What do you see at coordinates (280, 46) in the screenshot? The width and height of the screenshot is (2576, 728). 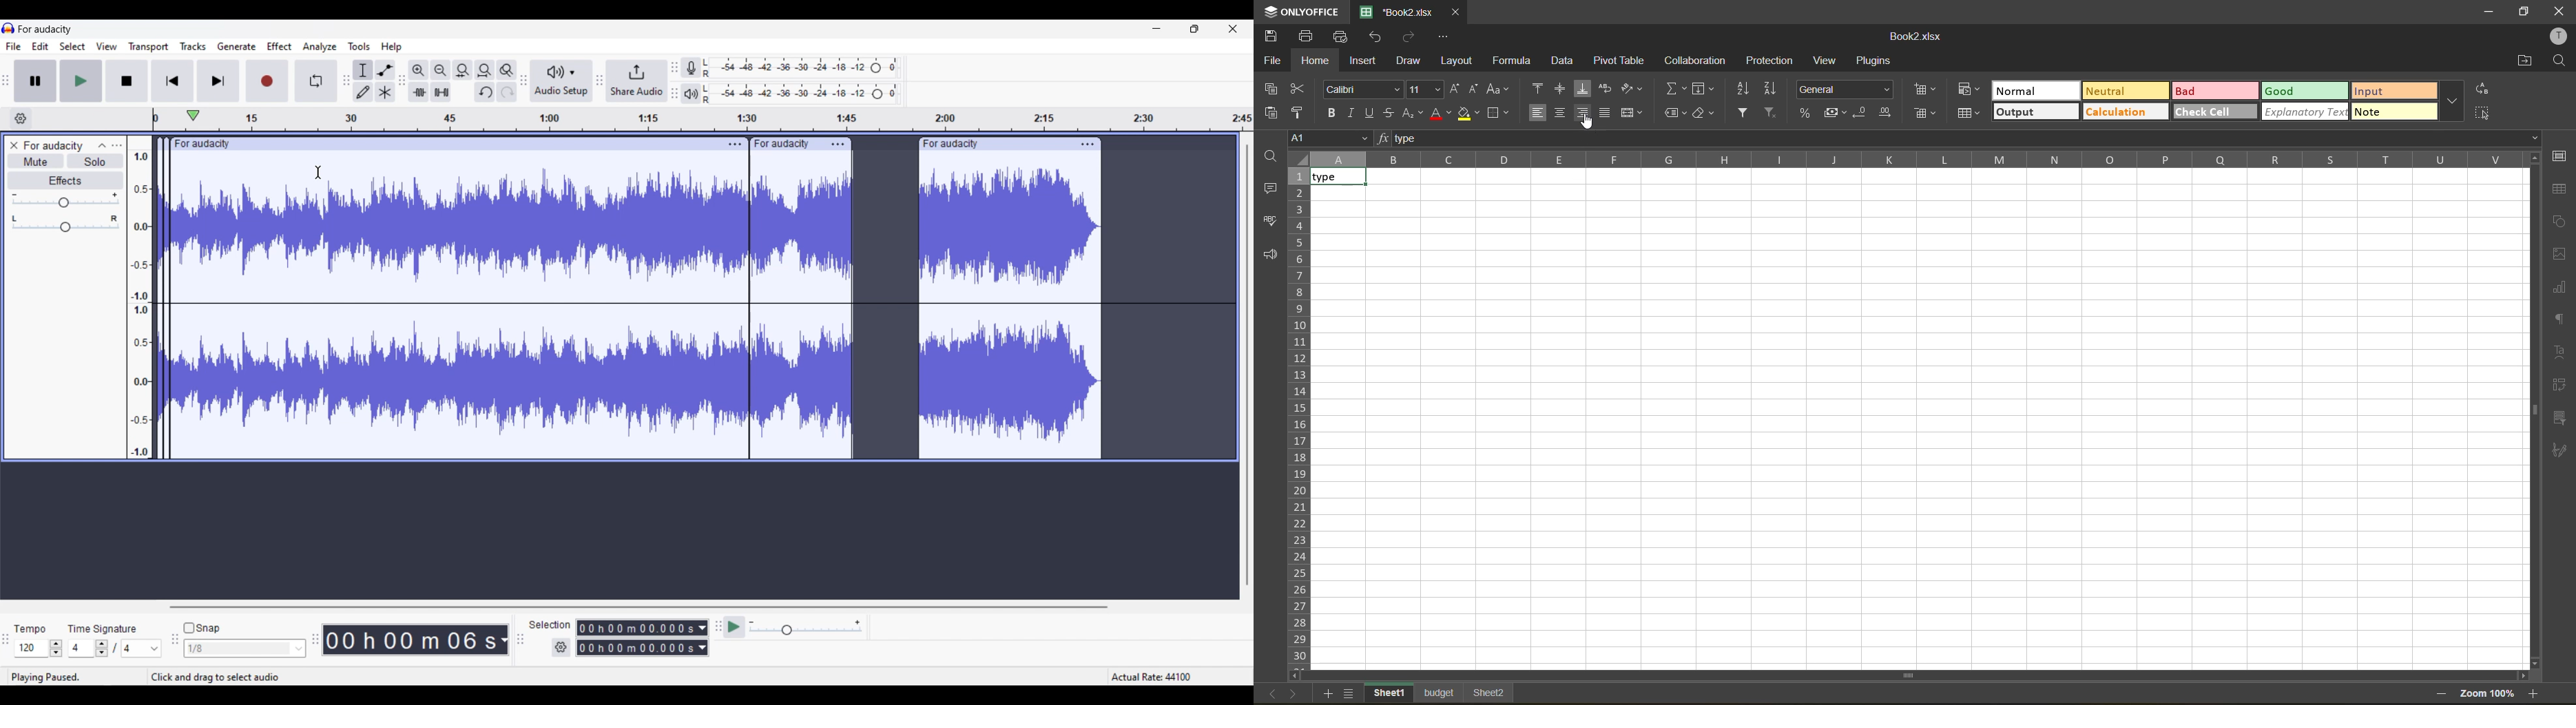 I see `Effect menu` at bounding box center [280, 46].